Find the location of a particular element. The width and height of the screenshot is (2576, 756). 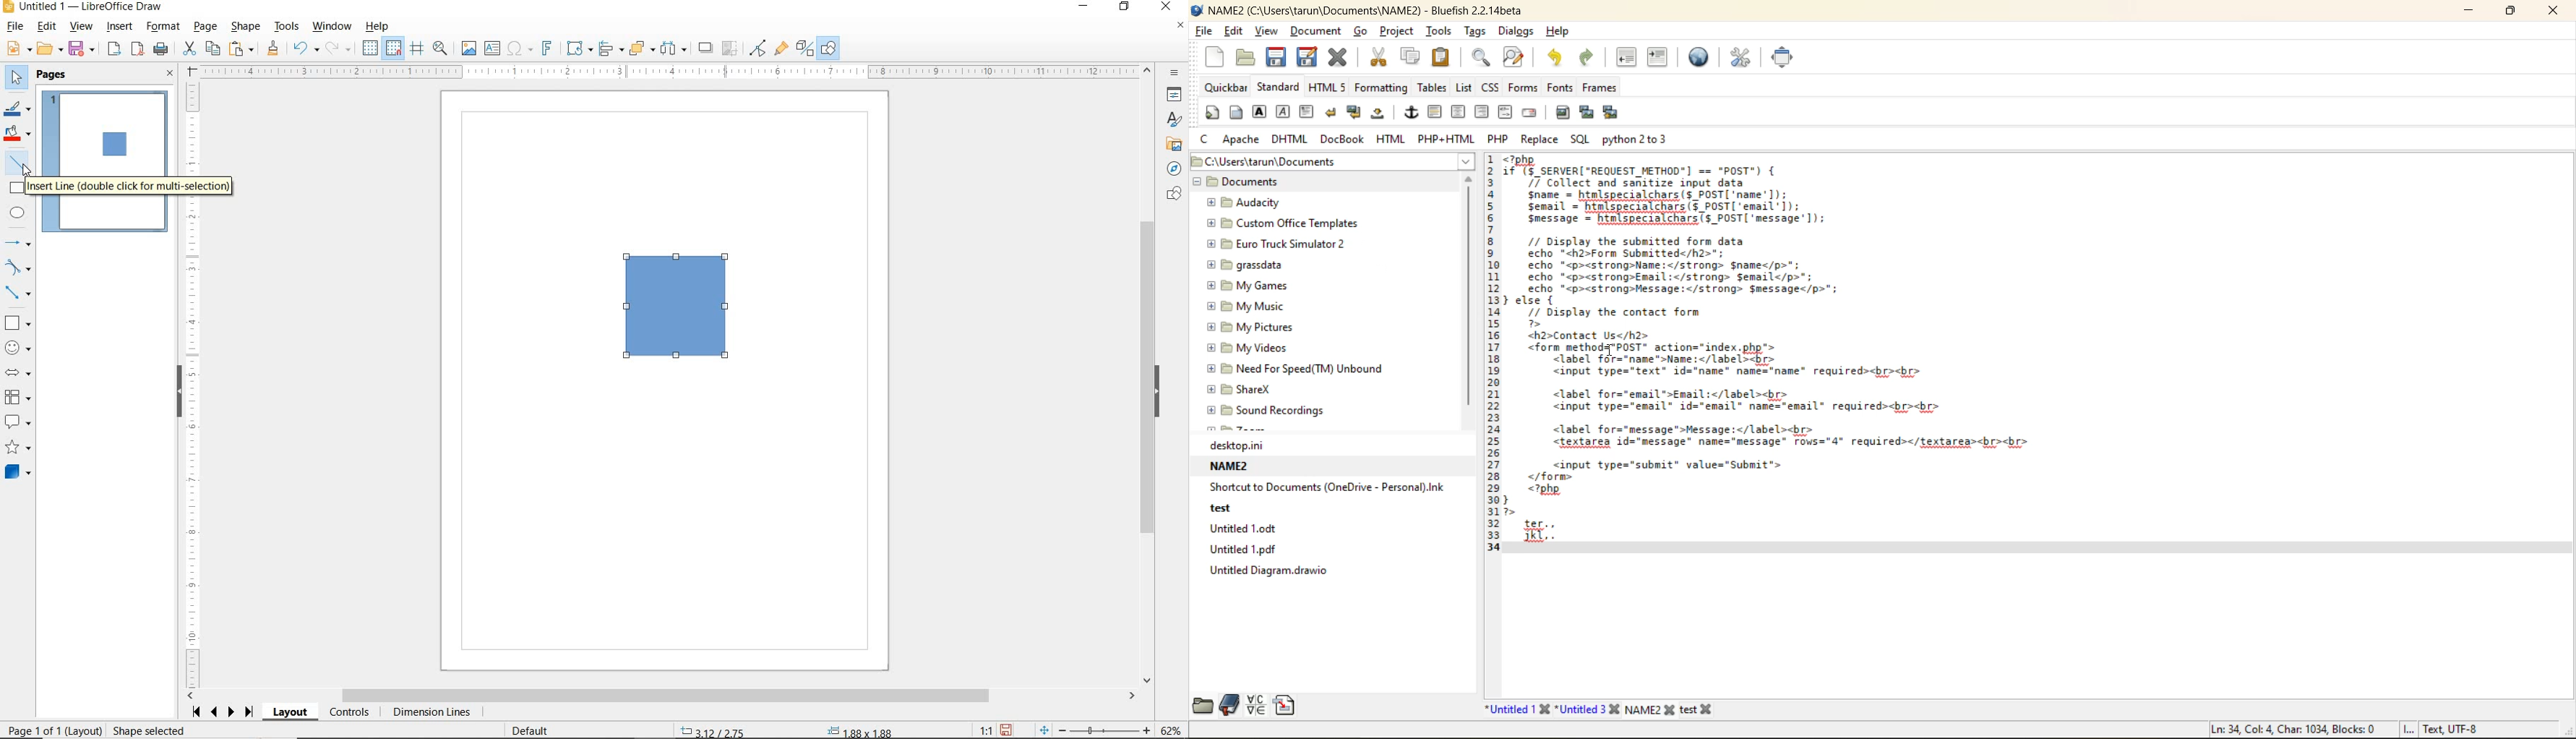

INSERT FRONTWORK TEXT is located at coordinates (546, 48).